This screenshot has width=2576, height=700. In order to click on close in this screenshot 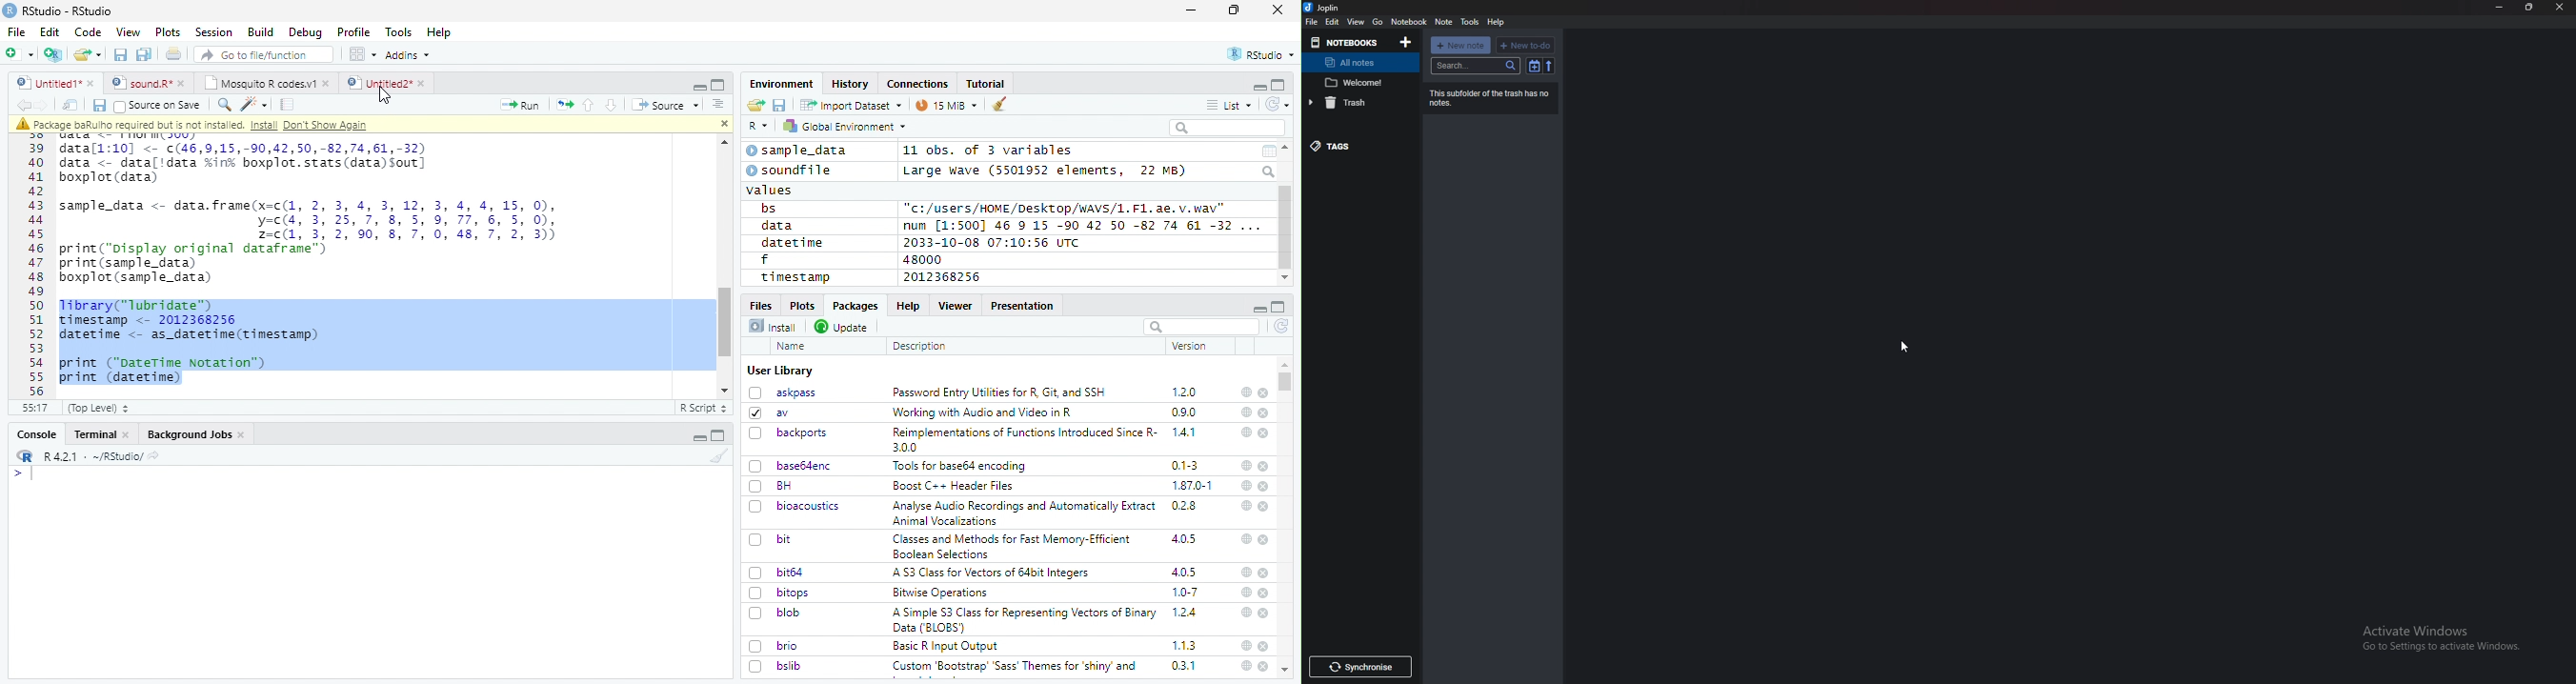, I will do `click(1278, 9)`.